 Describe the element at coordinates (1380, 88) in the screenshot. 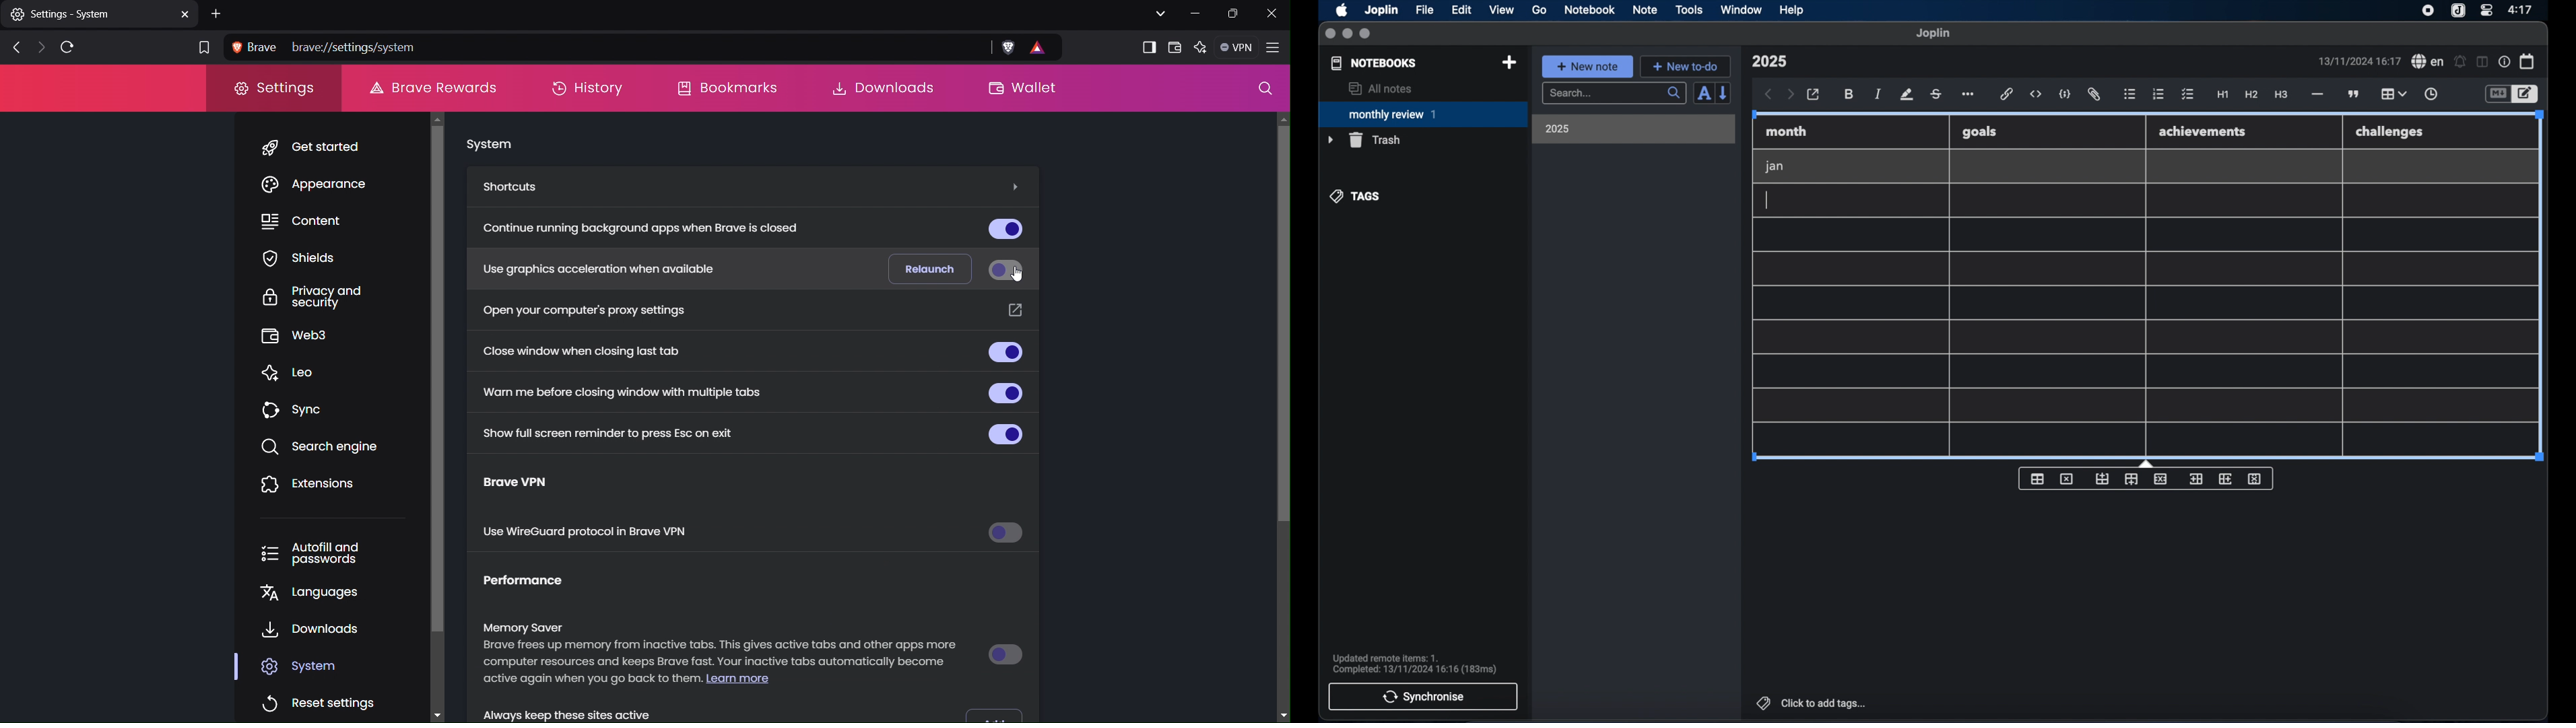

I see `all notes` at that location.